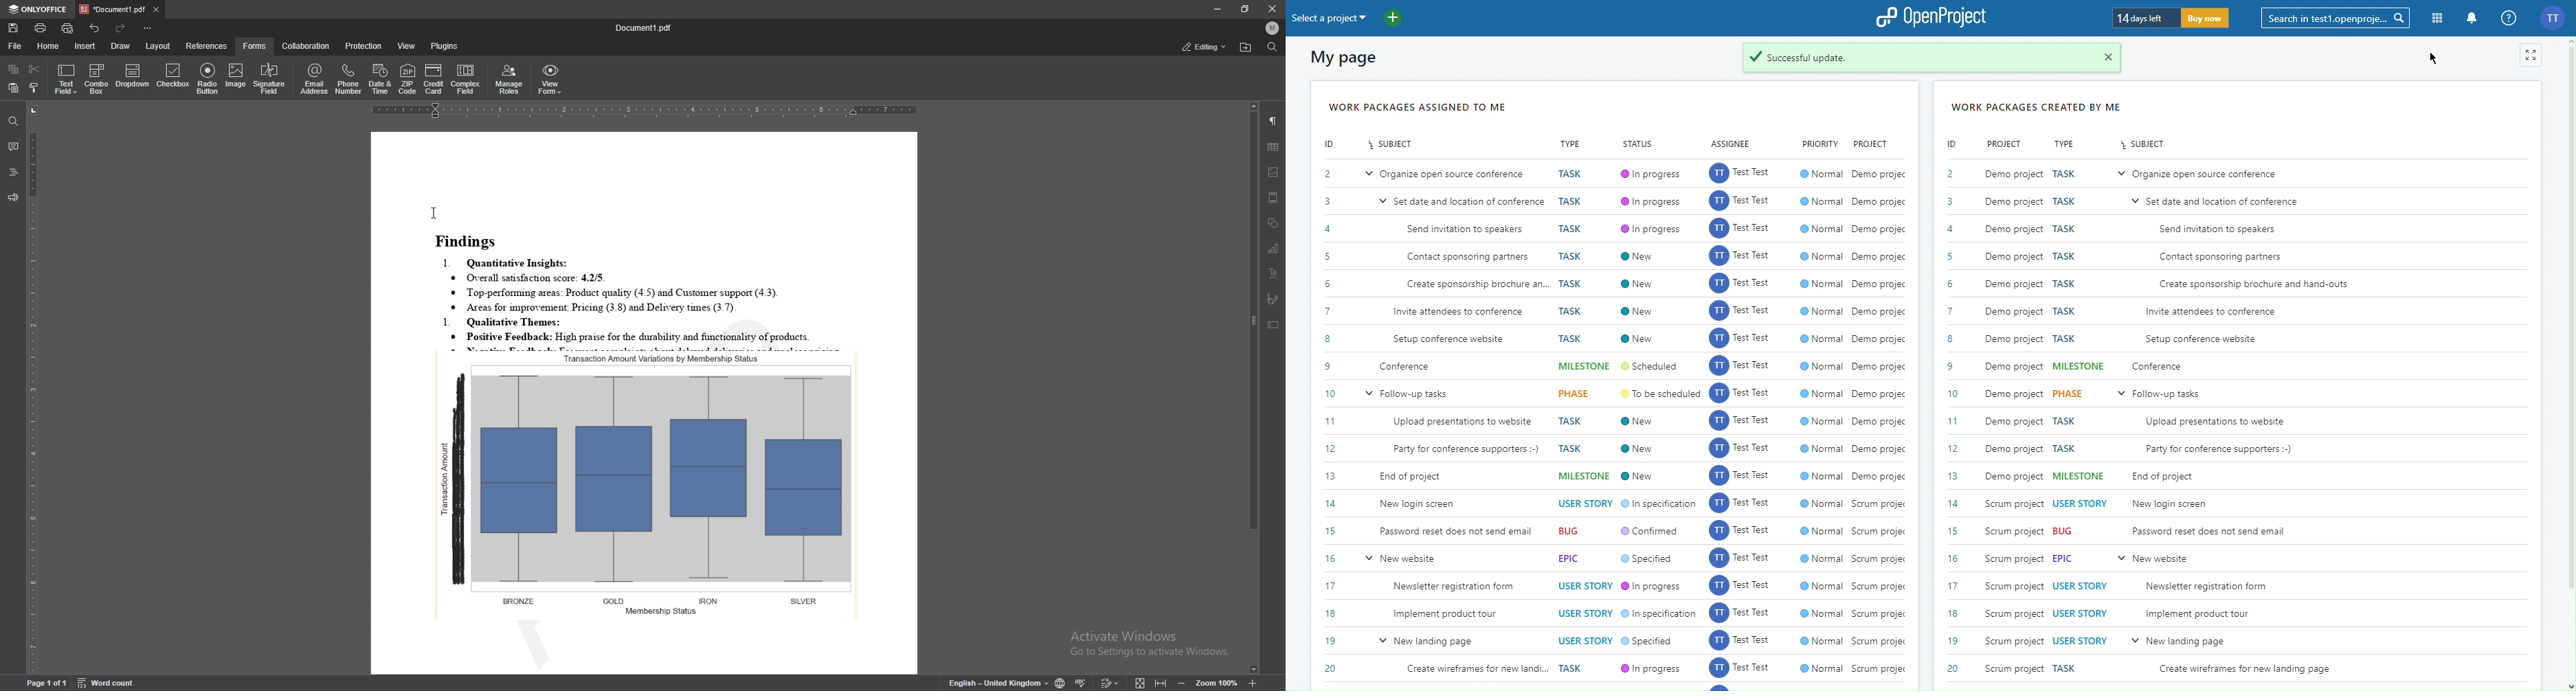 The image size is (2576, 700). I want to click on Task, so click(1576, 433).